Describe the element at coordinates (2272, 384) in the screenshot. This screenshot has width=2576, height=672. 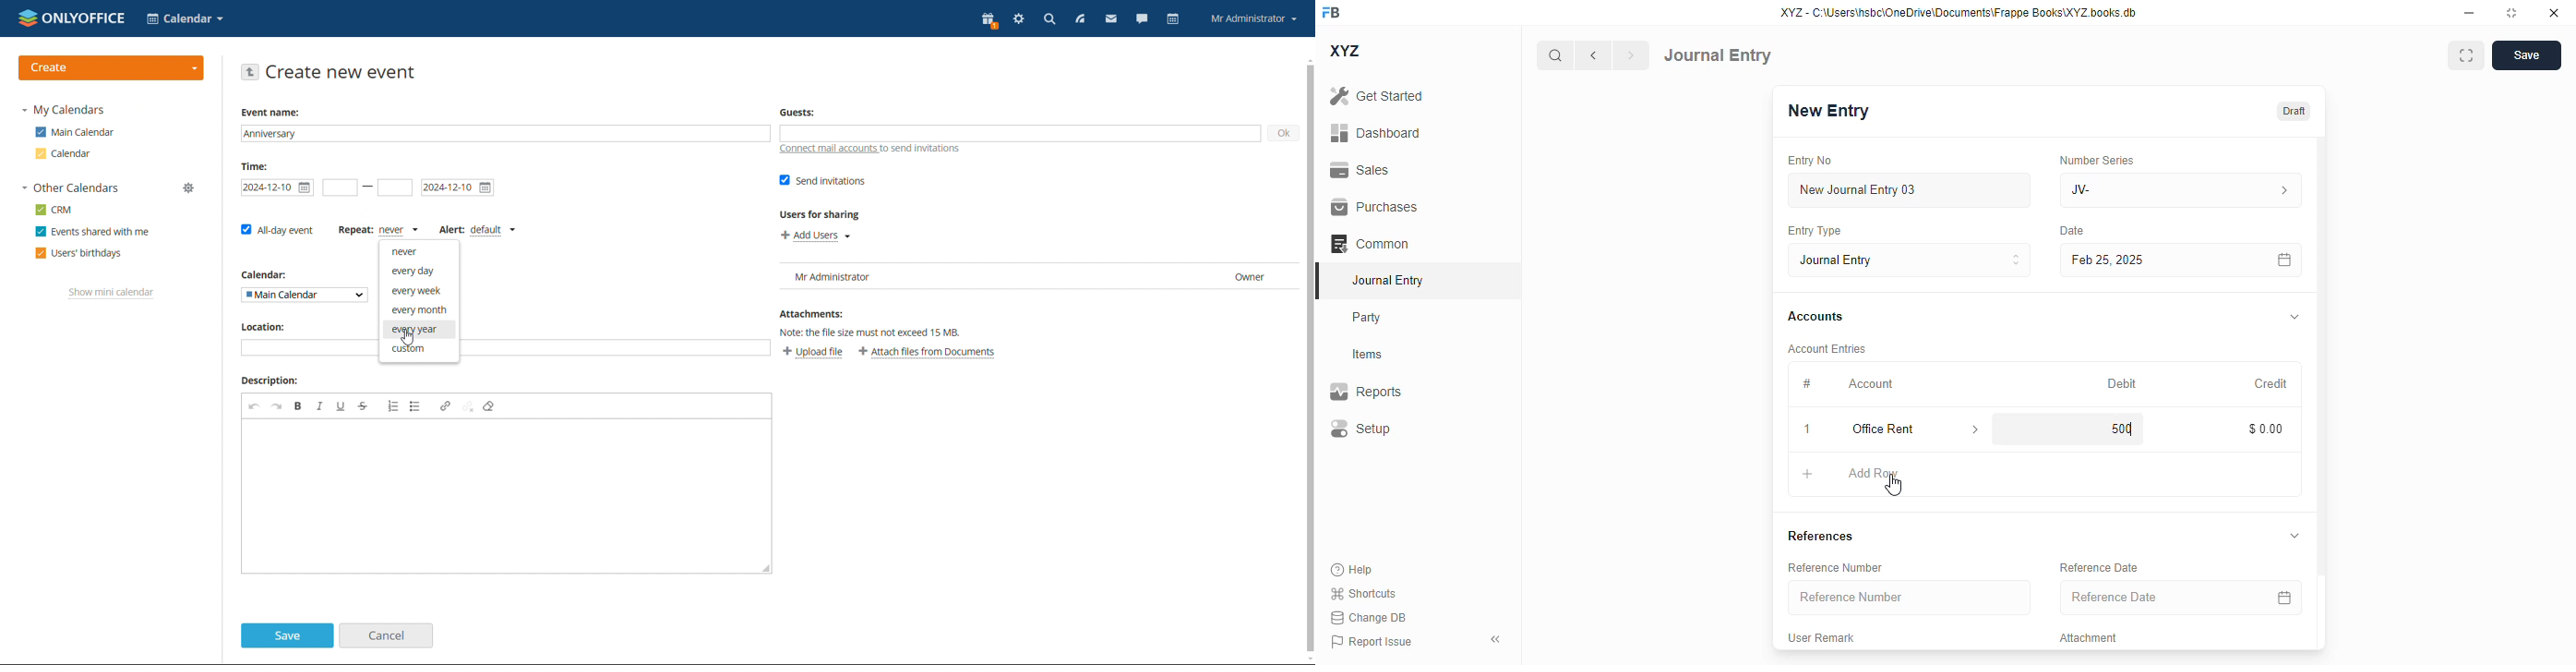
I see `credit` at that location.